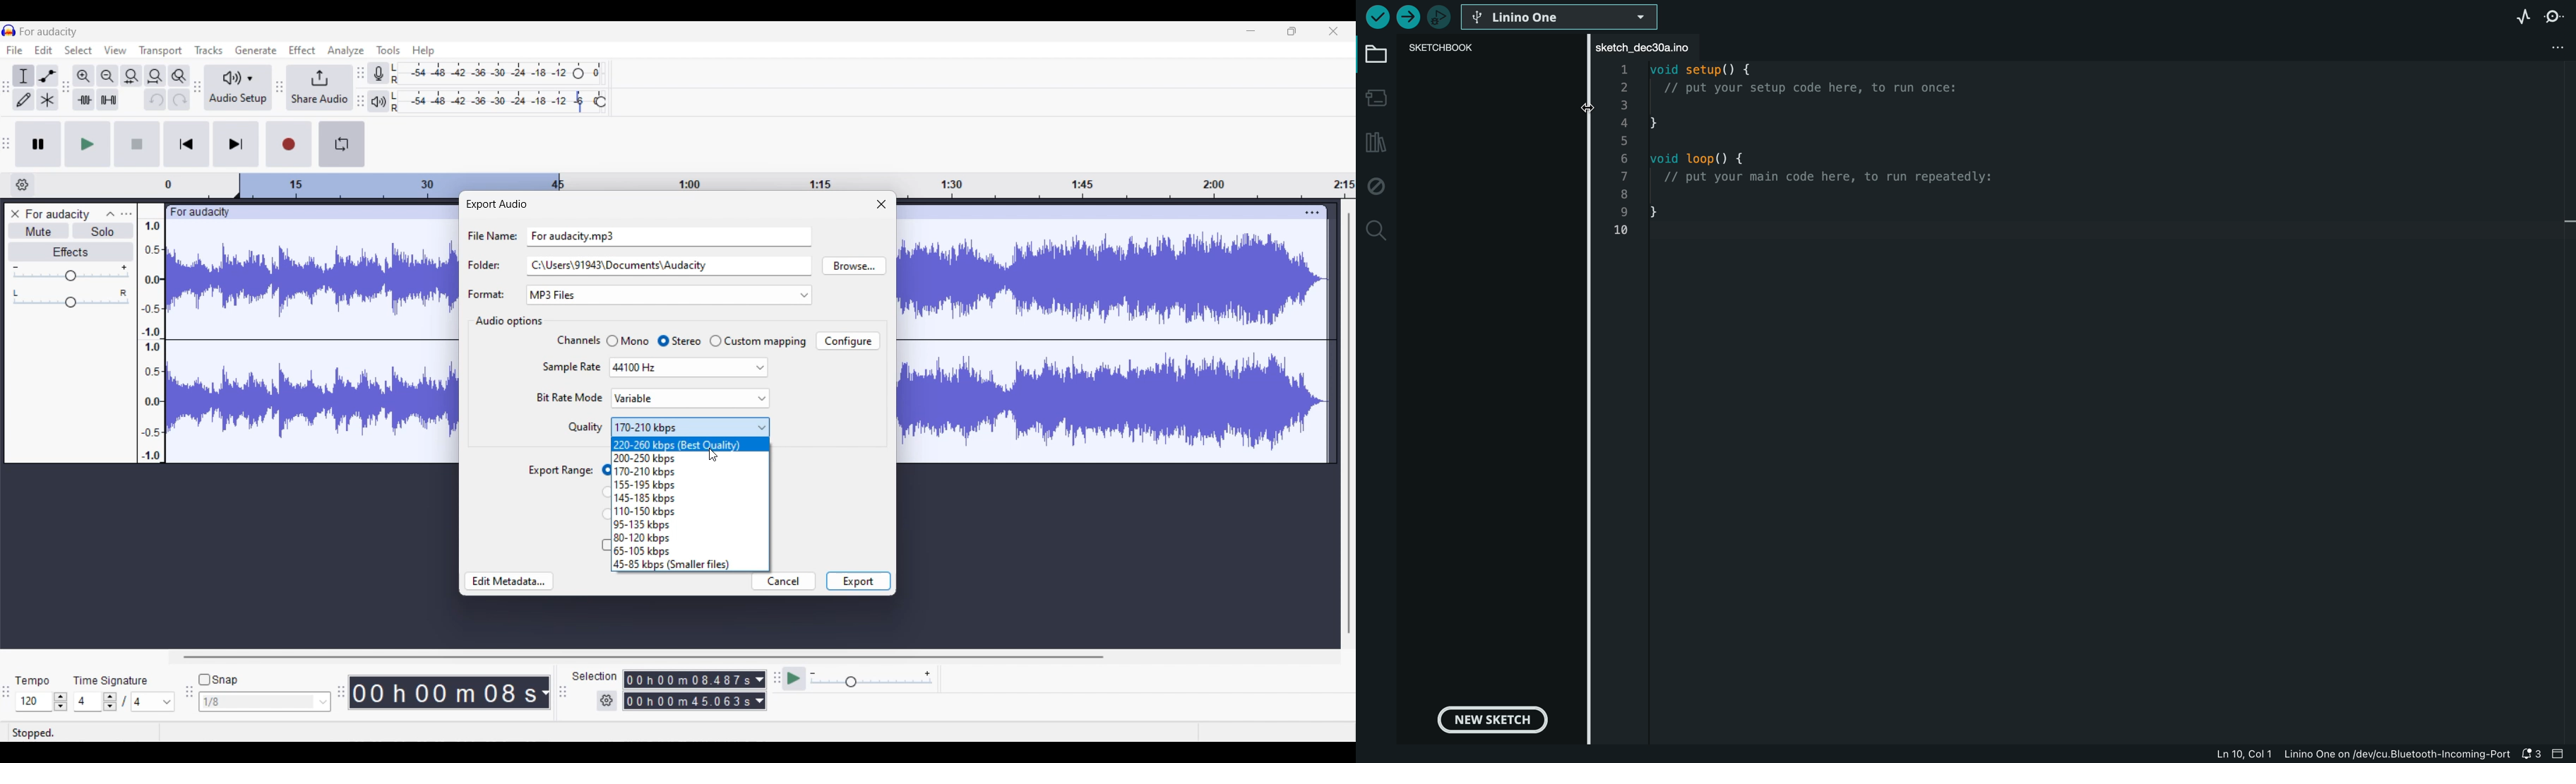 This screenshot has height=784, width=2576. I want to click on Header to change playback speed, so click(600, 102).